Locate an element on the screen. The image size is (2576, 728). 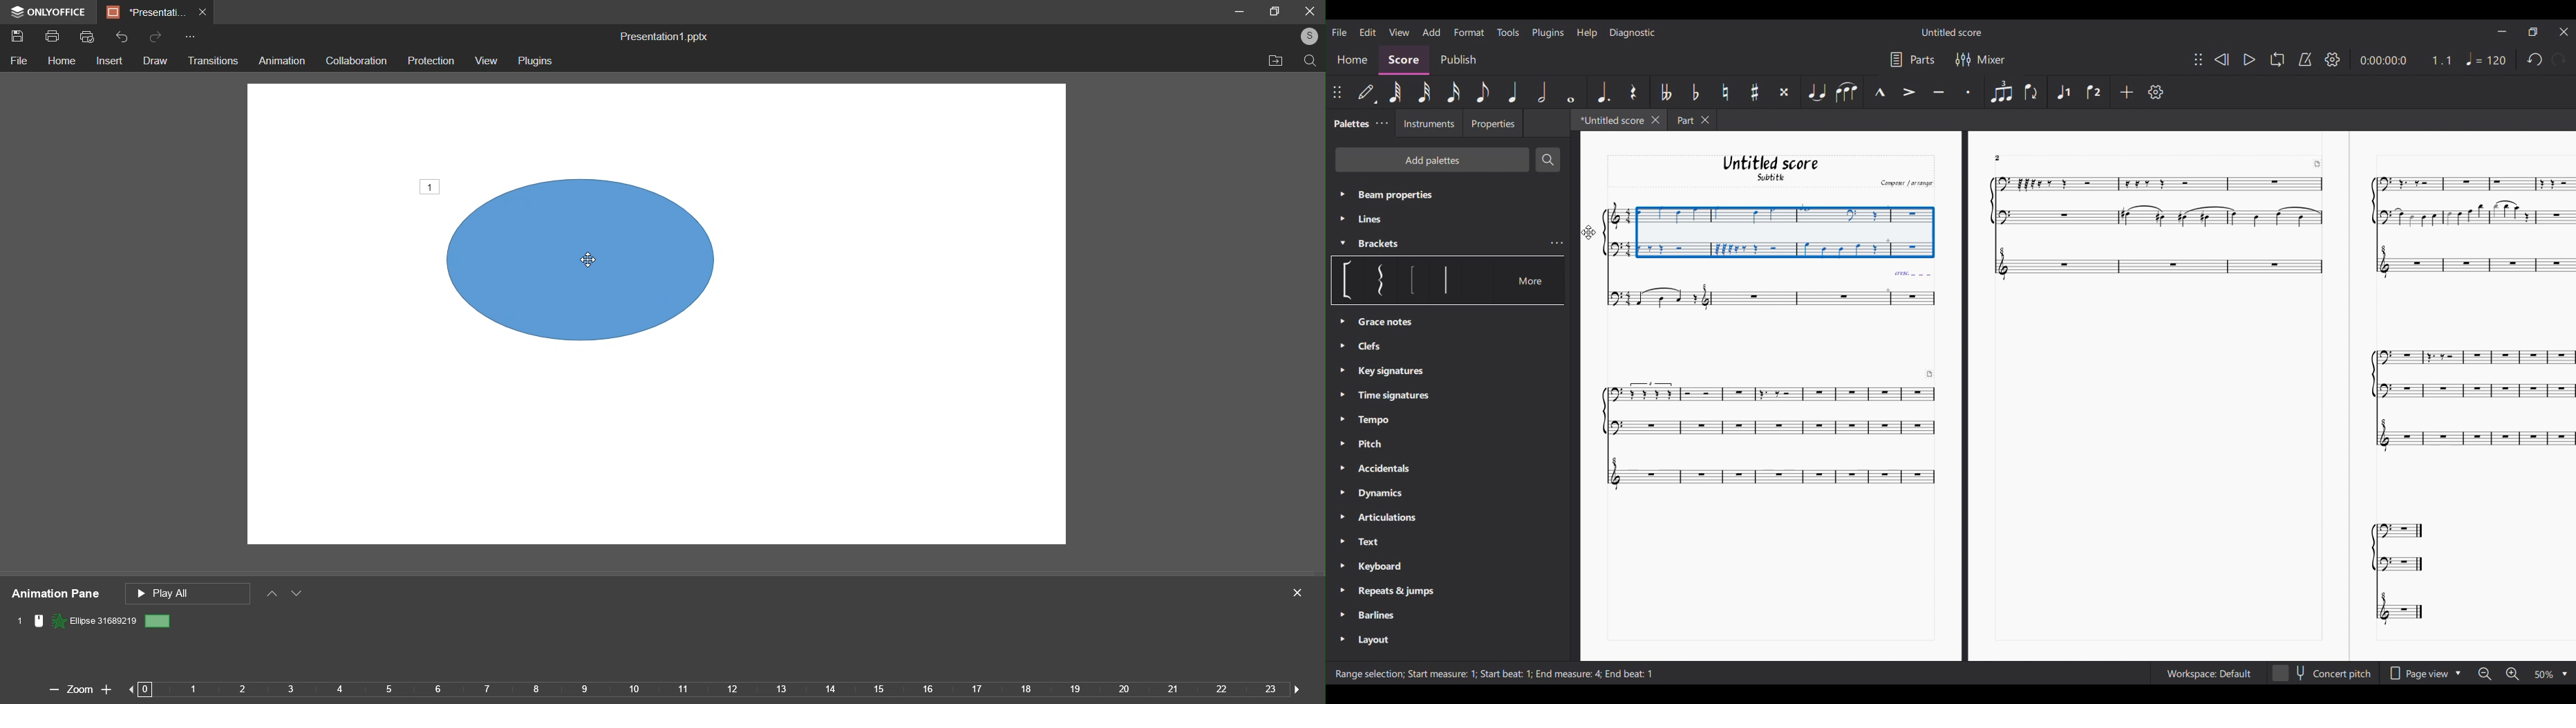
Augmentation dot is located at coordinates (1603, 92).